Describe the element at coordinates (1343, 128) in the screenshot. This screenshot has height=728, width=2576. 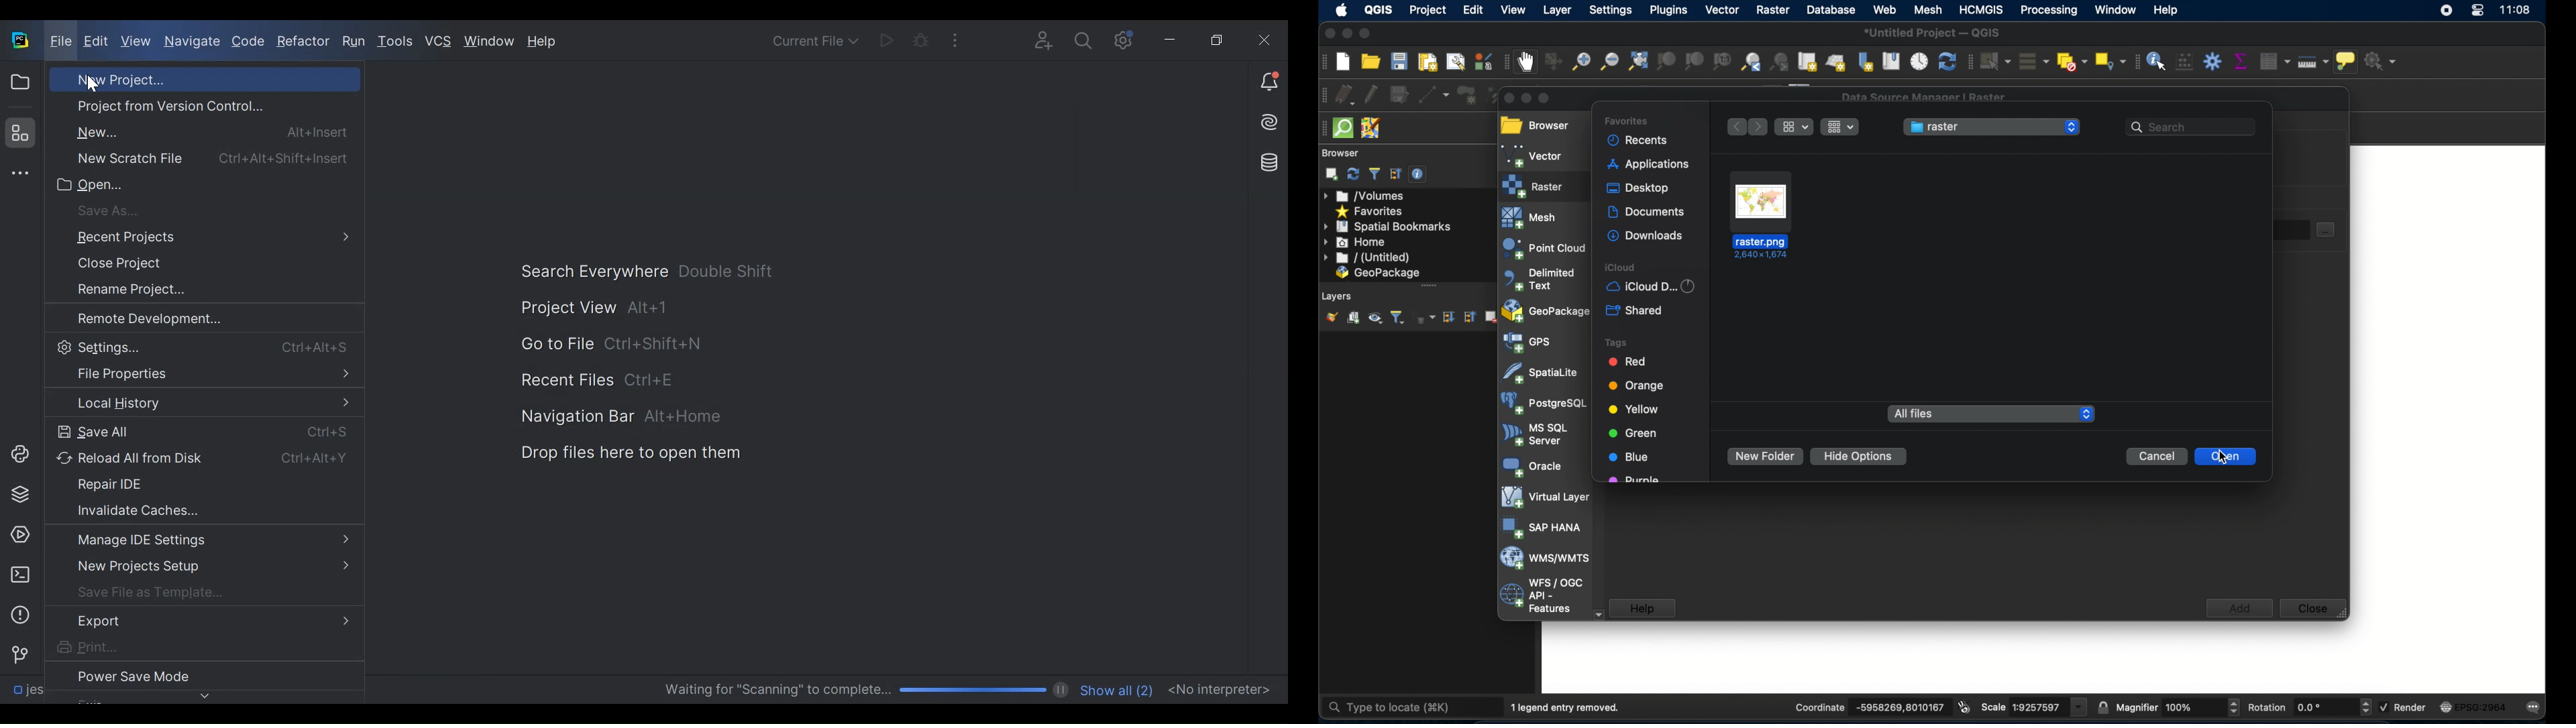
I see `quicksom` at that location.